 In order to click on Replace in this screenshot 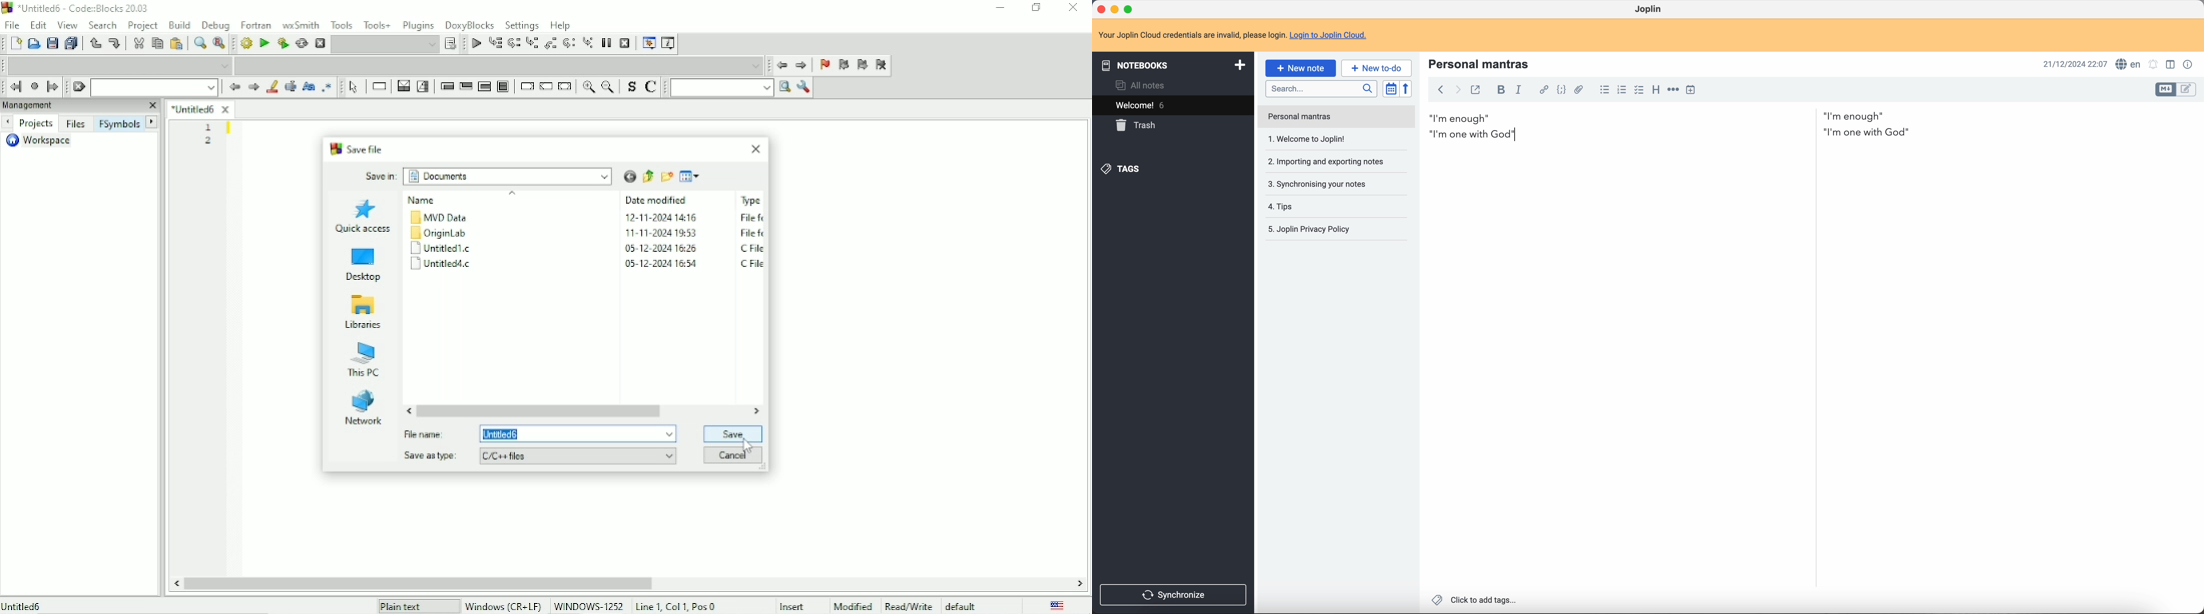, I will do `click(219, 45)`.